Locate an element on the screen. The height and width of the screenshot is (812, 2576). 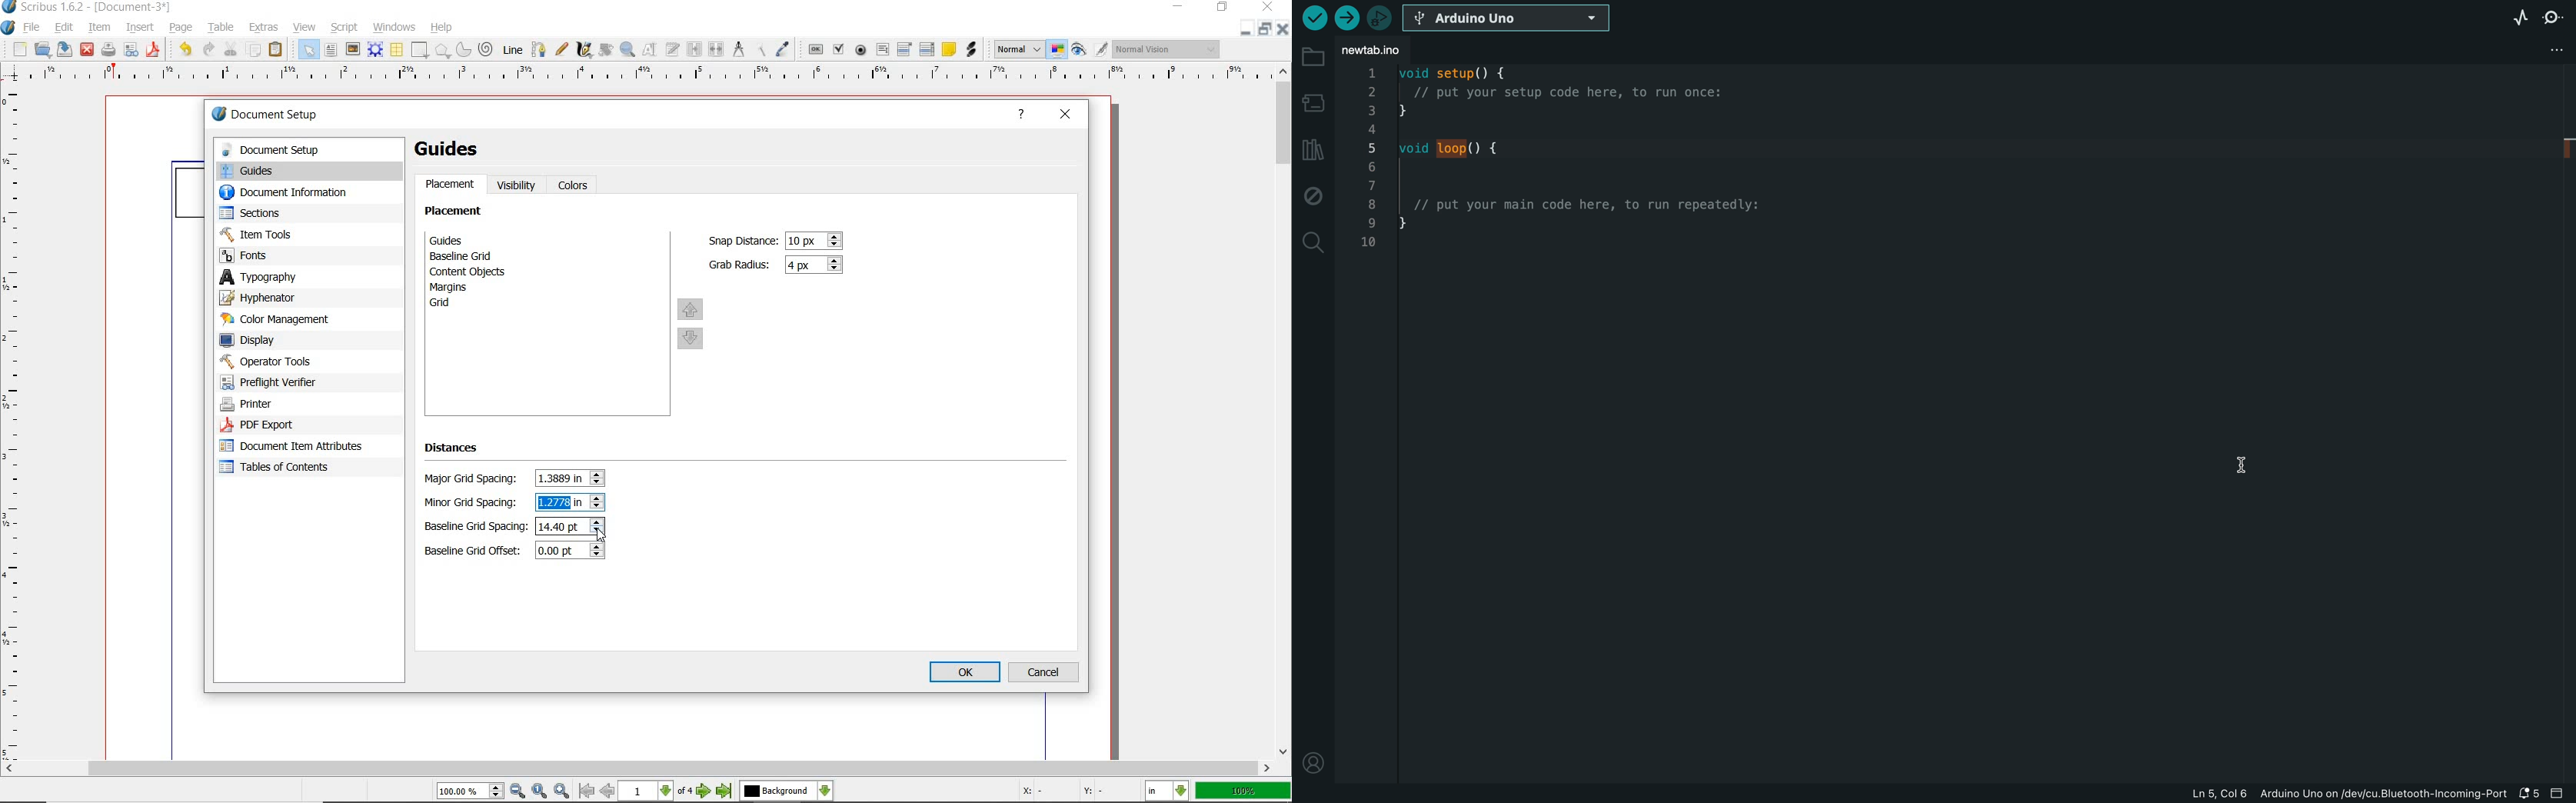
shape is located at coordinates (421, 51).